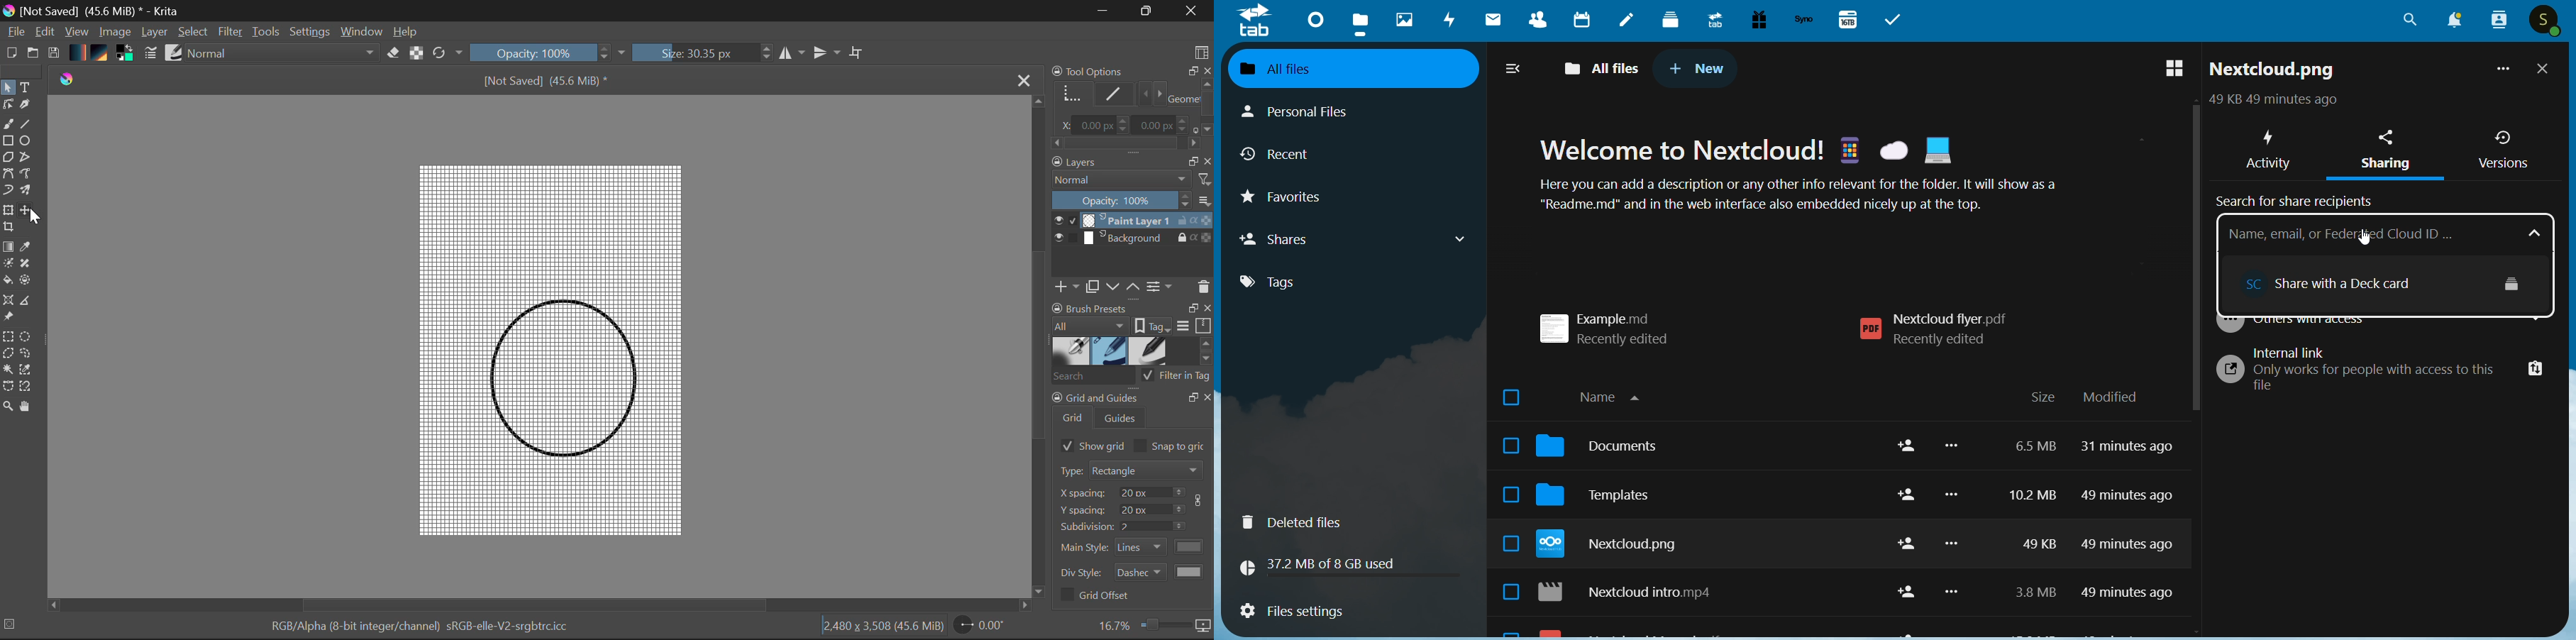 This screenshot has width=2576, height=644. I want to click on search dropdown, so click(2538, 233).